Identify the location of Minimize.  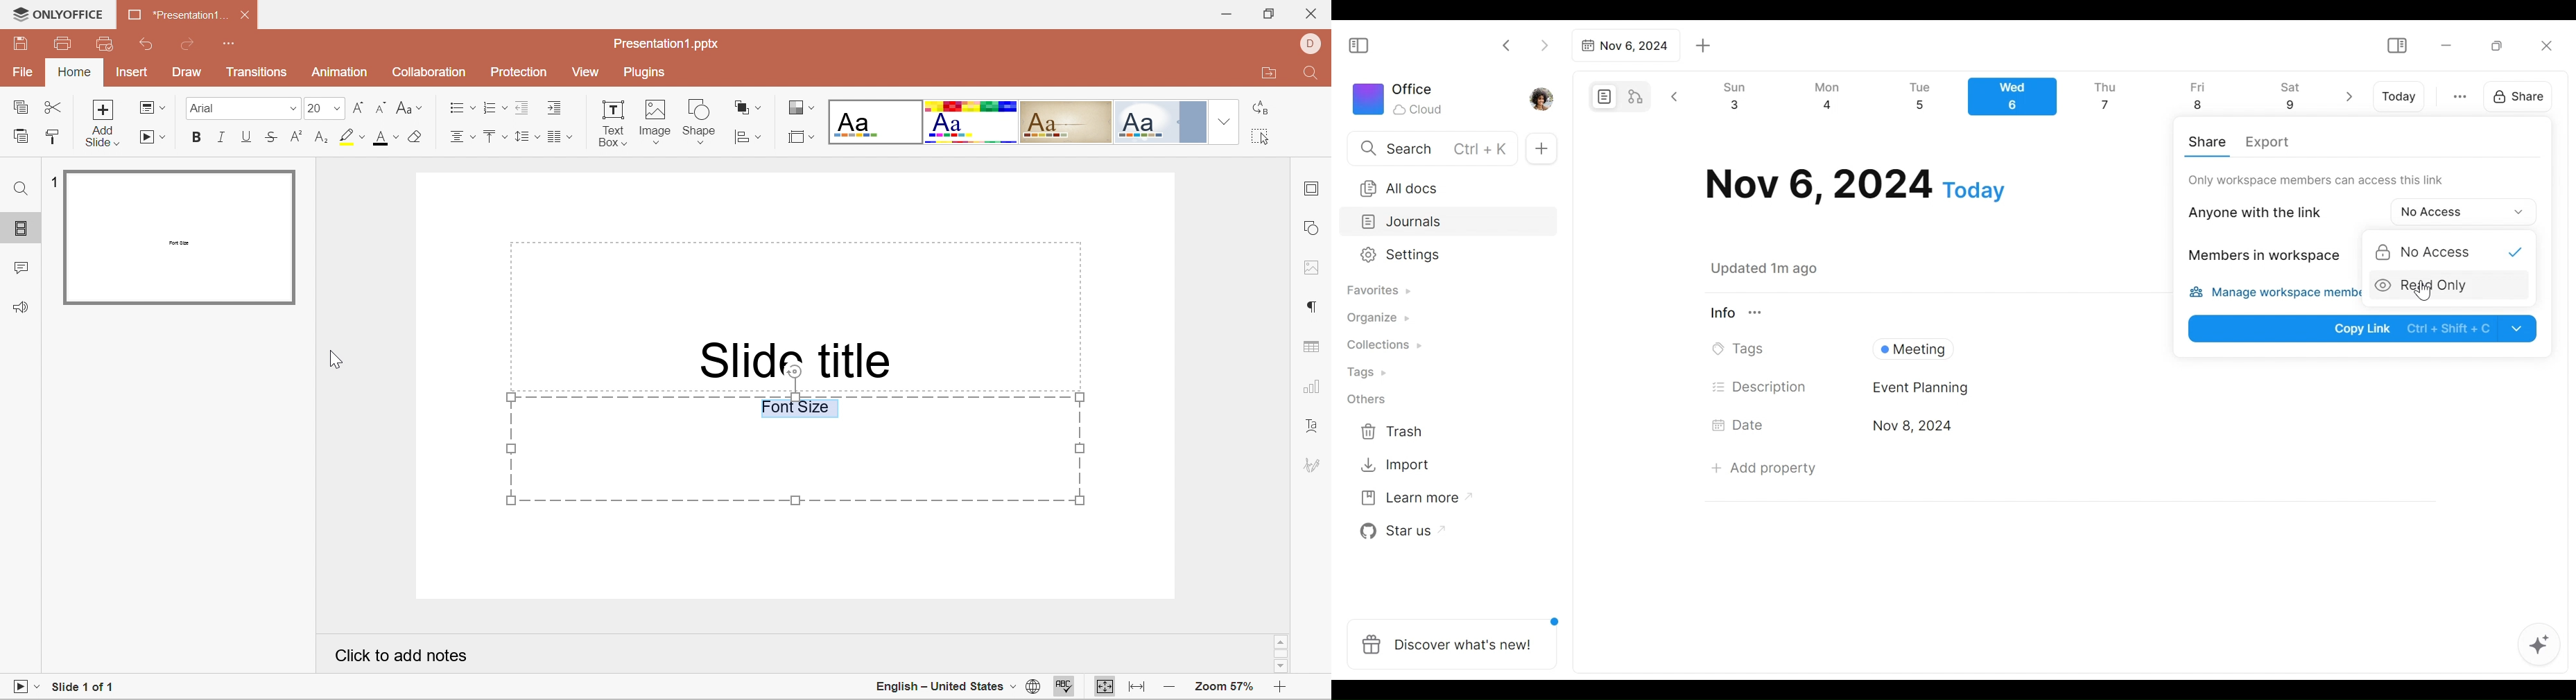
(2447, 44).